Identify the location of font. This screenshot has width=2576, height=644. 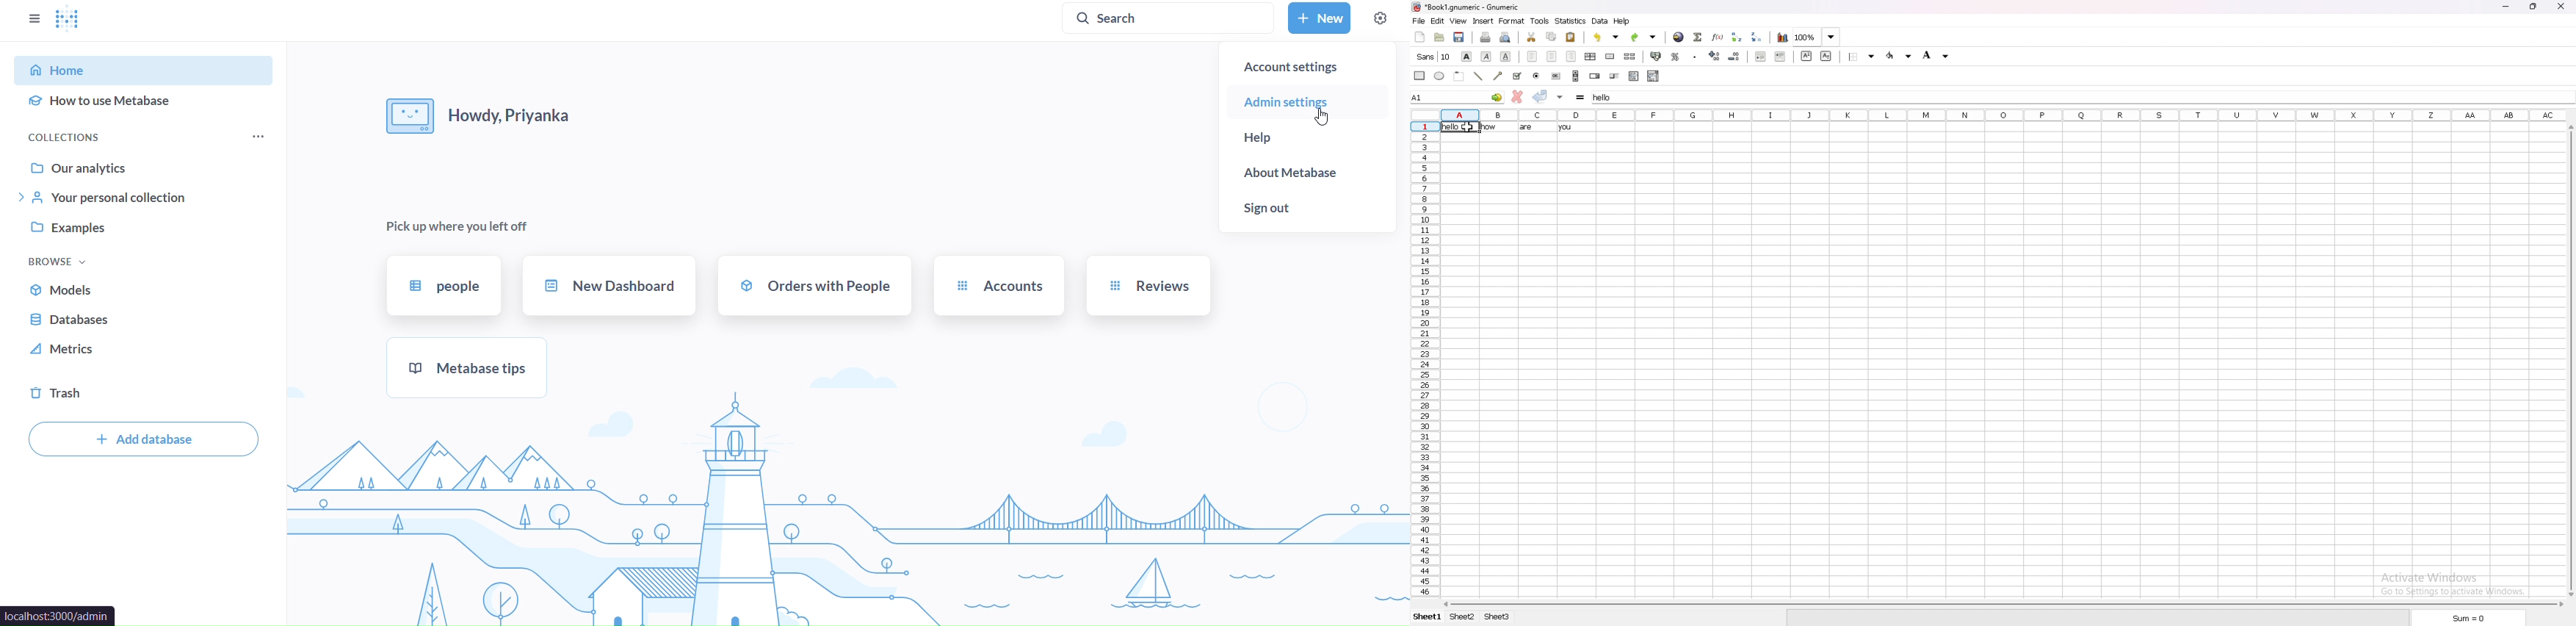
(1432, 57).